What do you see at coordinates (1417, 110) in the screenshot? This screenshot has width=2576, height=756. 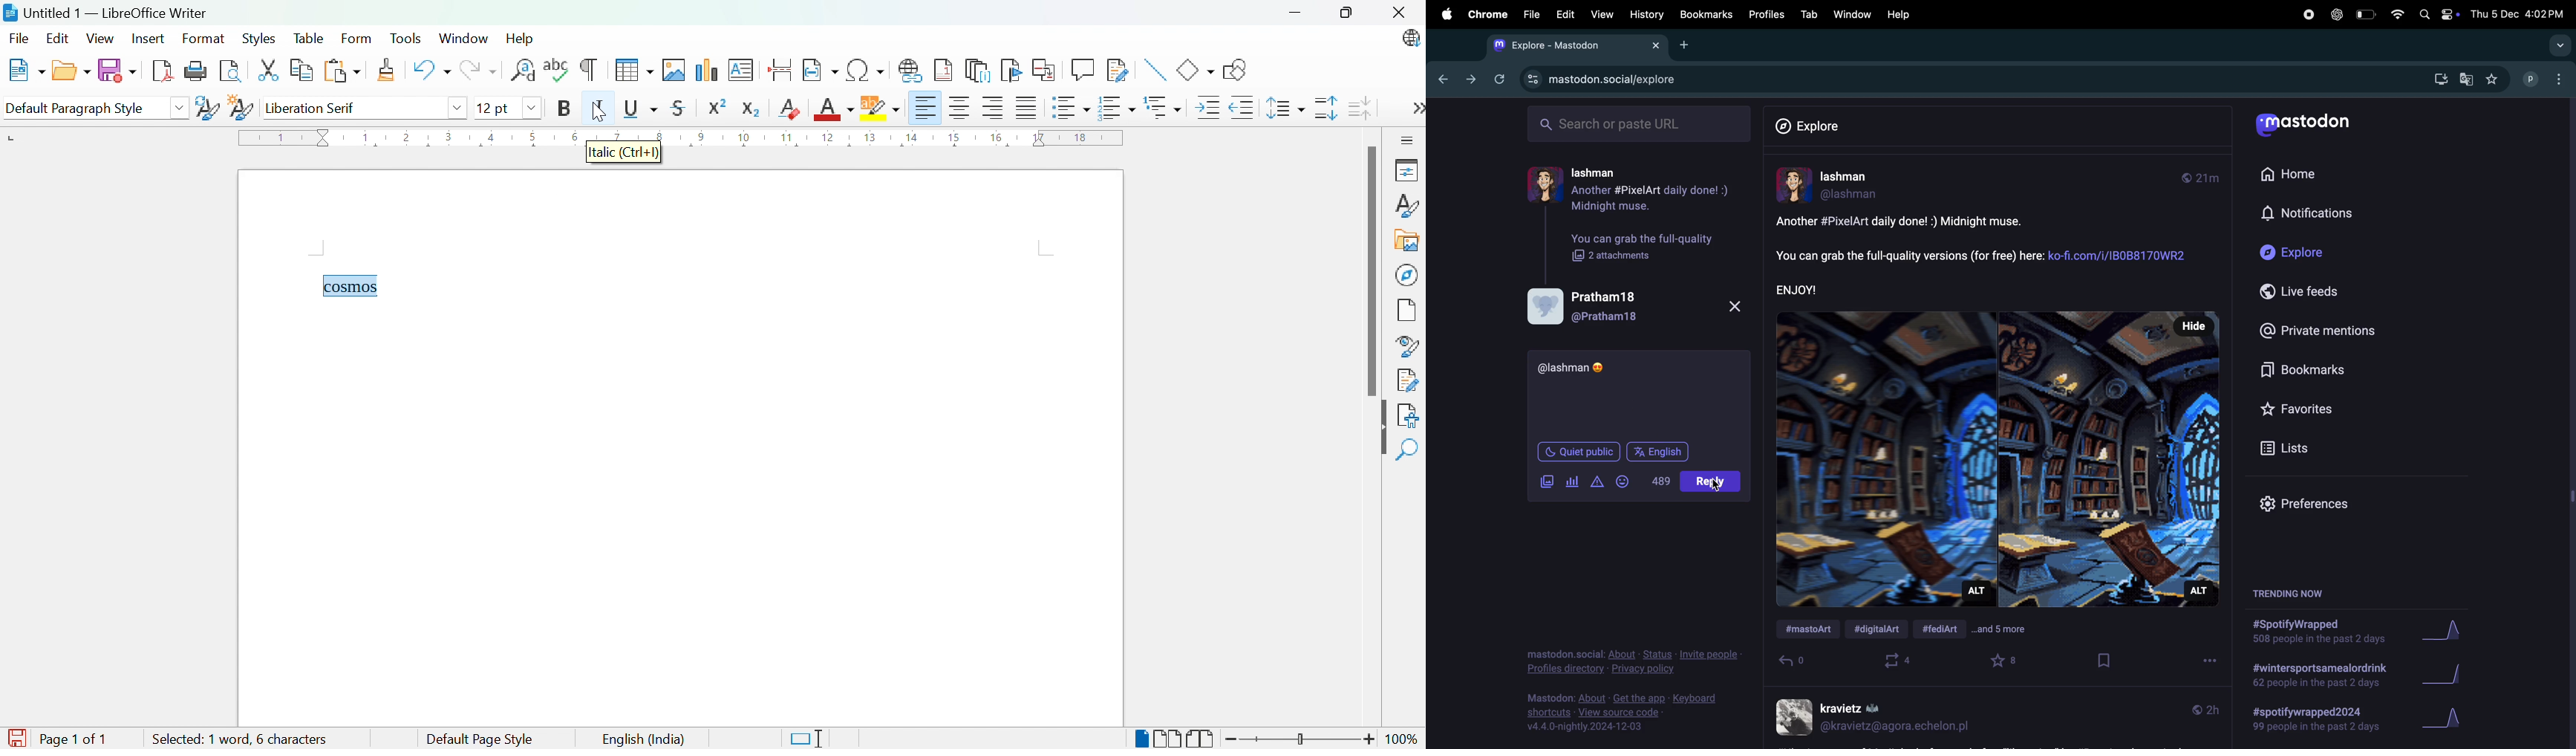 I see `More` at bounding box center [1417, 110].